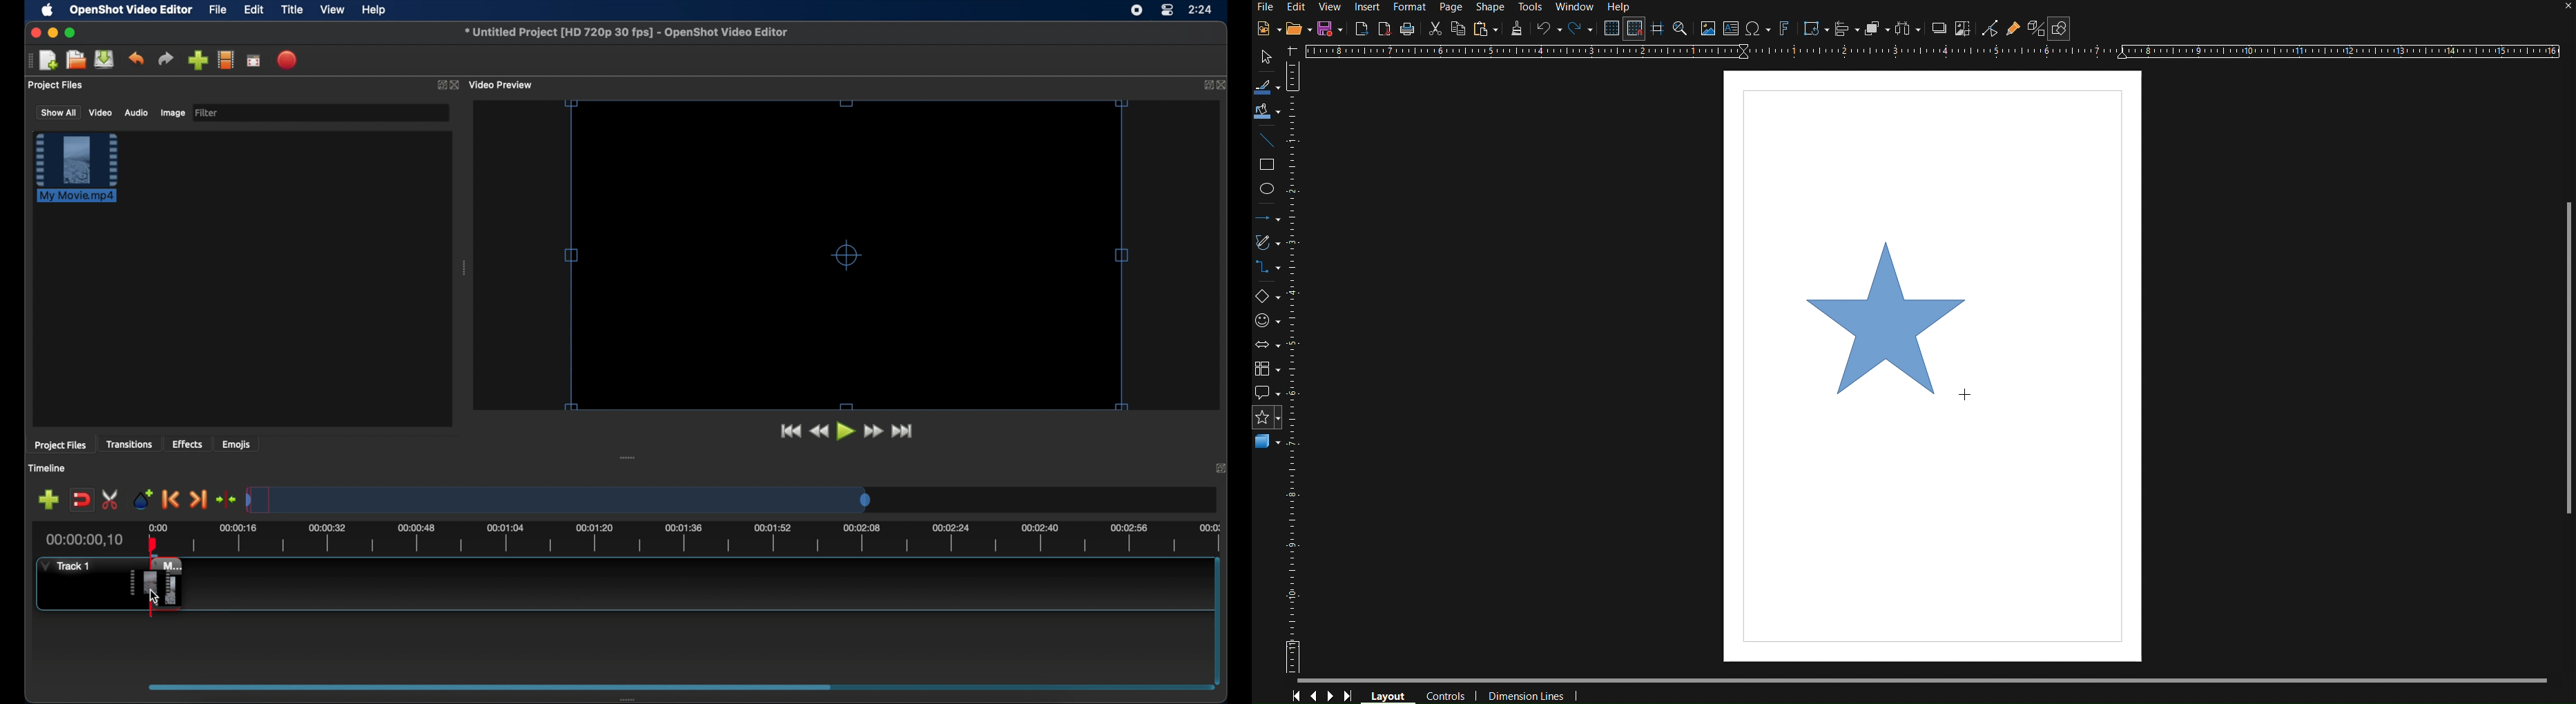 The height and width of the screenshot is (728, 2576). Describe the element at coordinates (1634, 29) in the screenshot. I see `Snap to Grid` at that location.